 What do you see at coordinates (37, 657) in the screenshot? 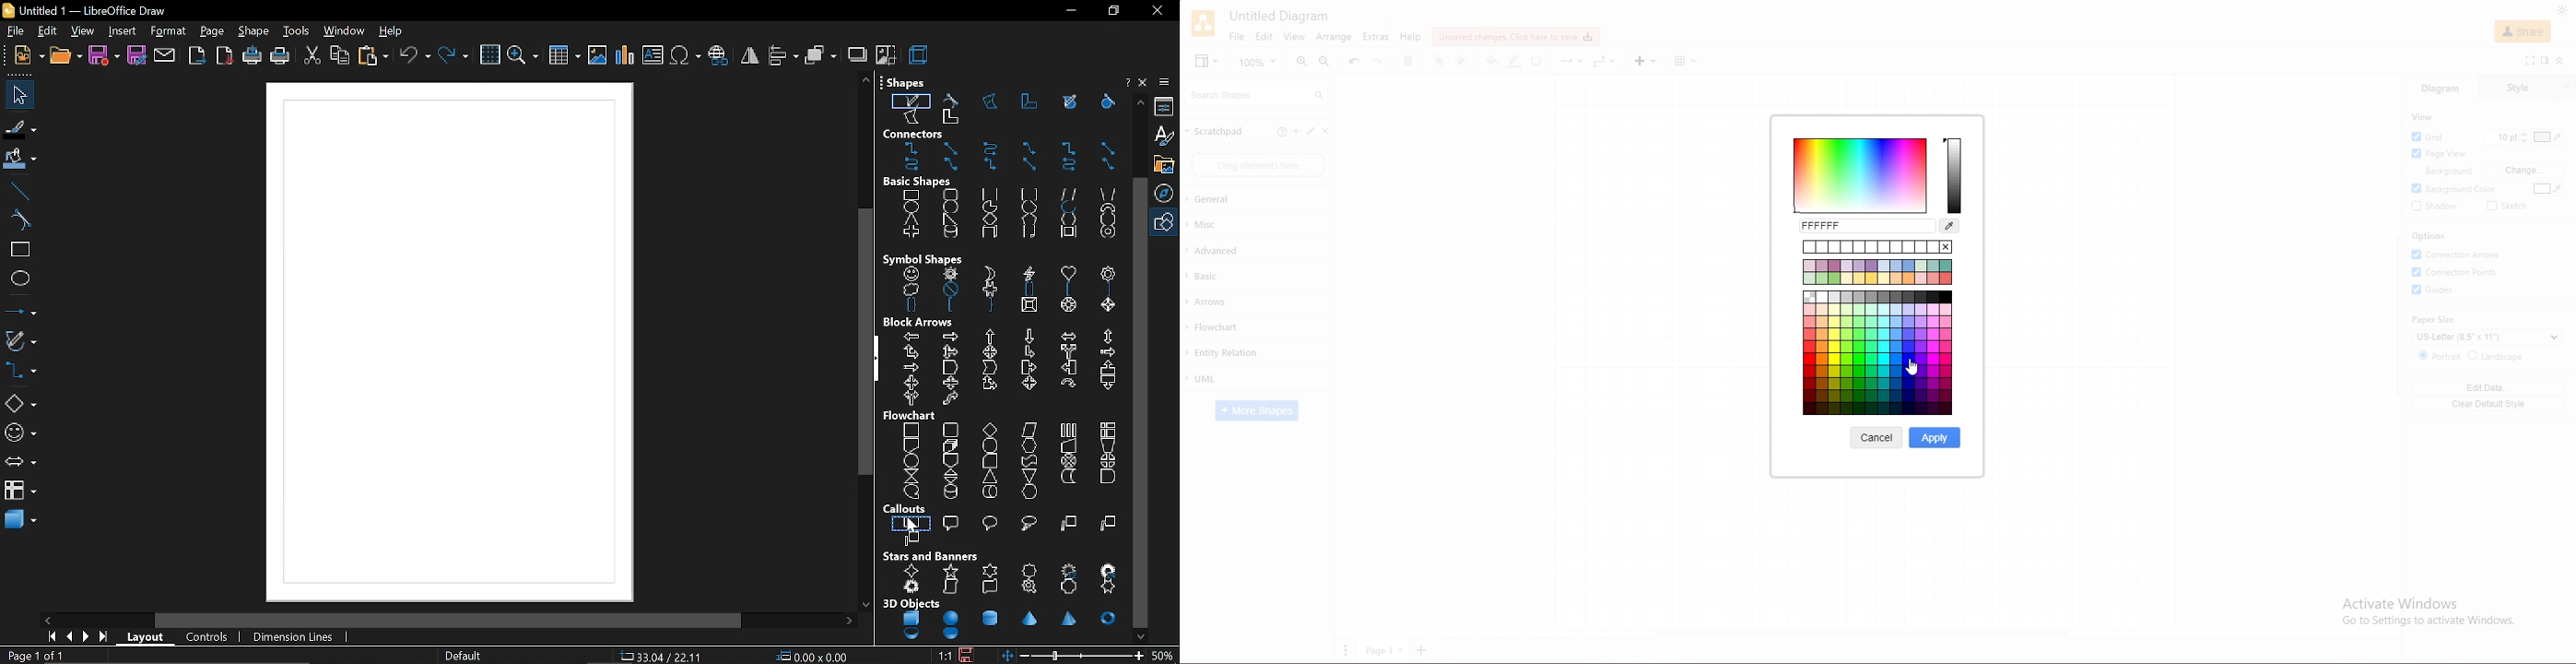
I see `current page` at bounding box center [37, 657].